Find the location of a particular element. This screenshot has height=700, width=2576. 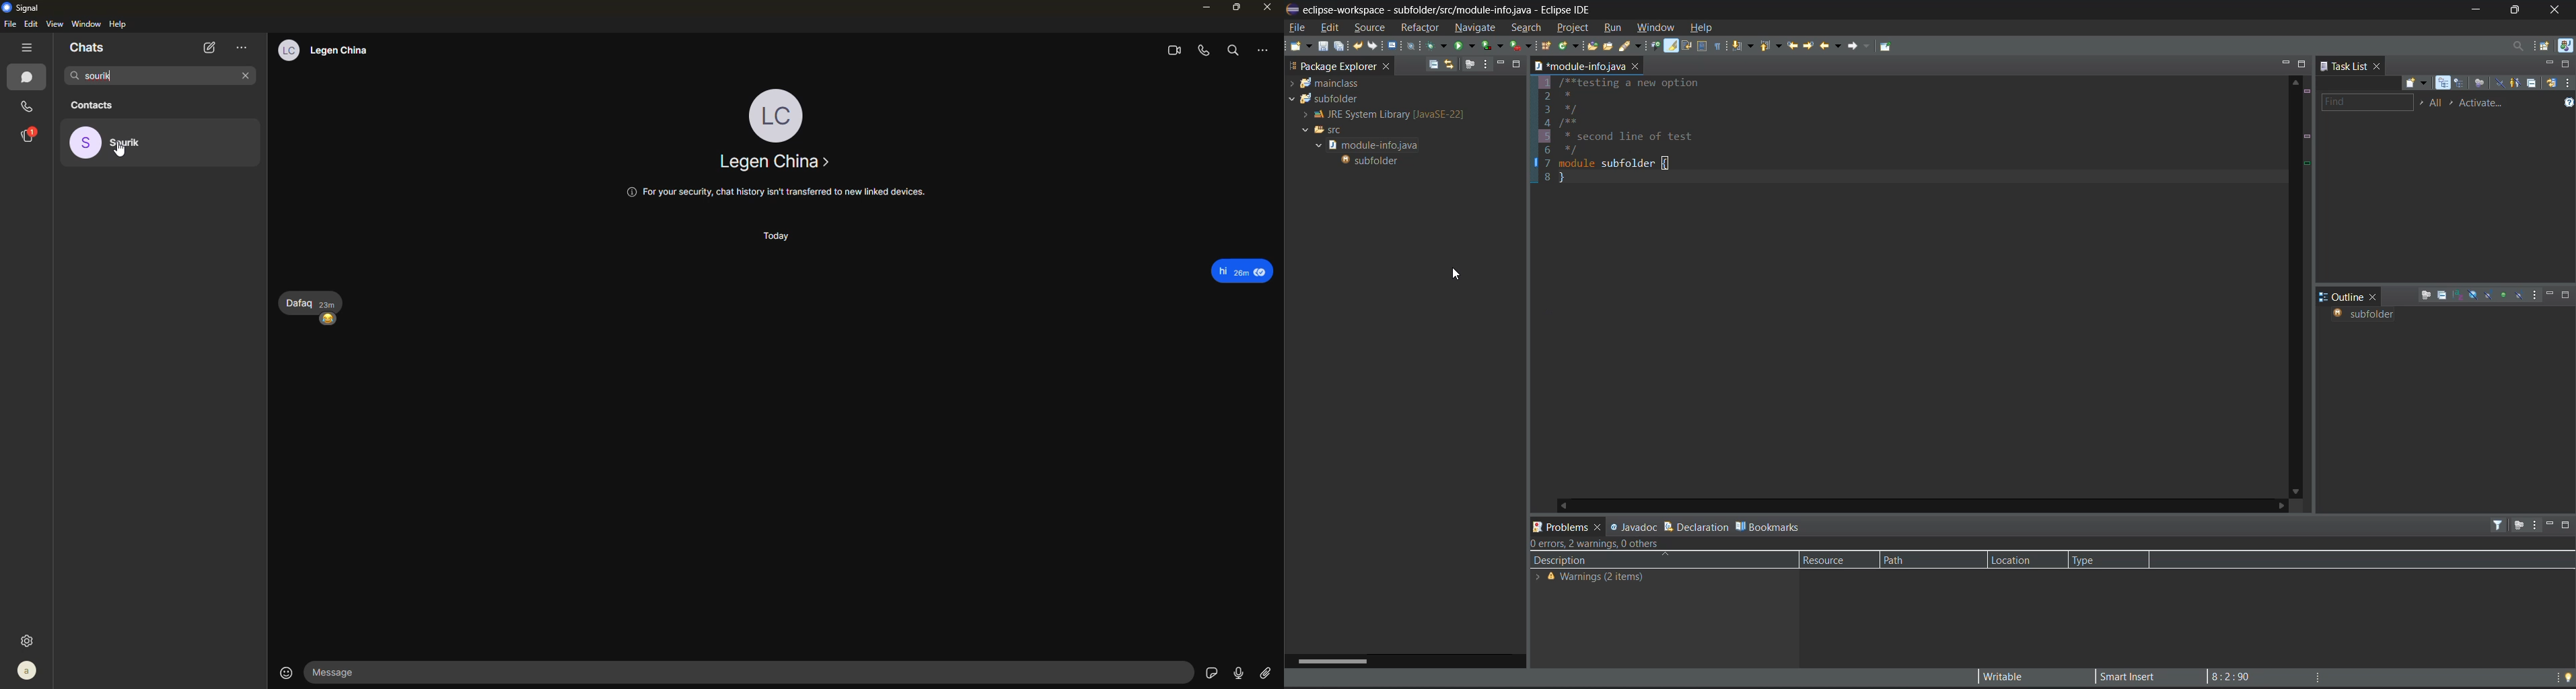

hide fields is located at coordinates (2473, 294).